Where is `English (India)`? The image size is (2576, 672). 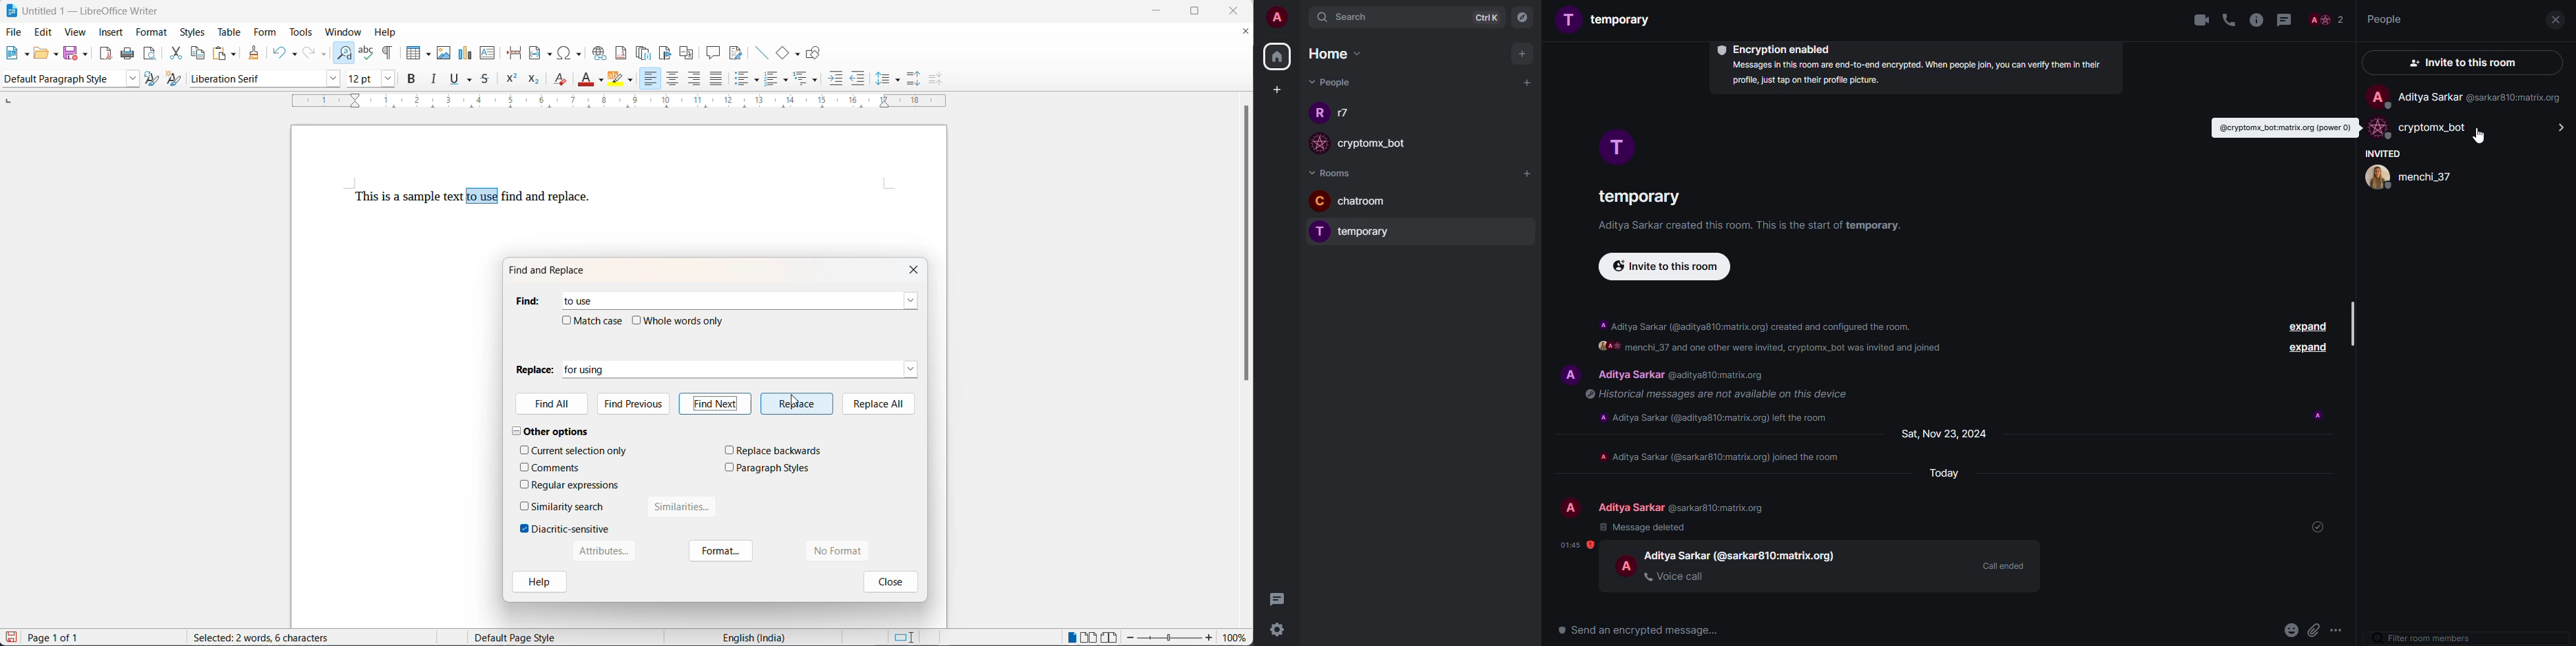 English (India) is located at coordinates (758, 637).